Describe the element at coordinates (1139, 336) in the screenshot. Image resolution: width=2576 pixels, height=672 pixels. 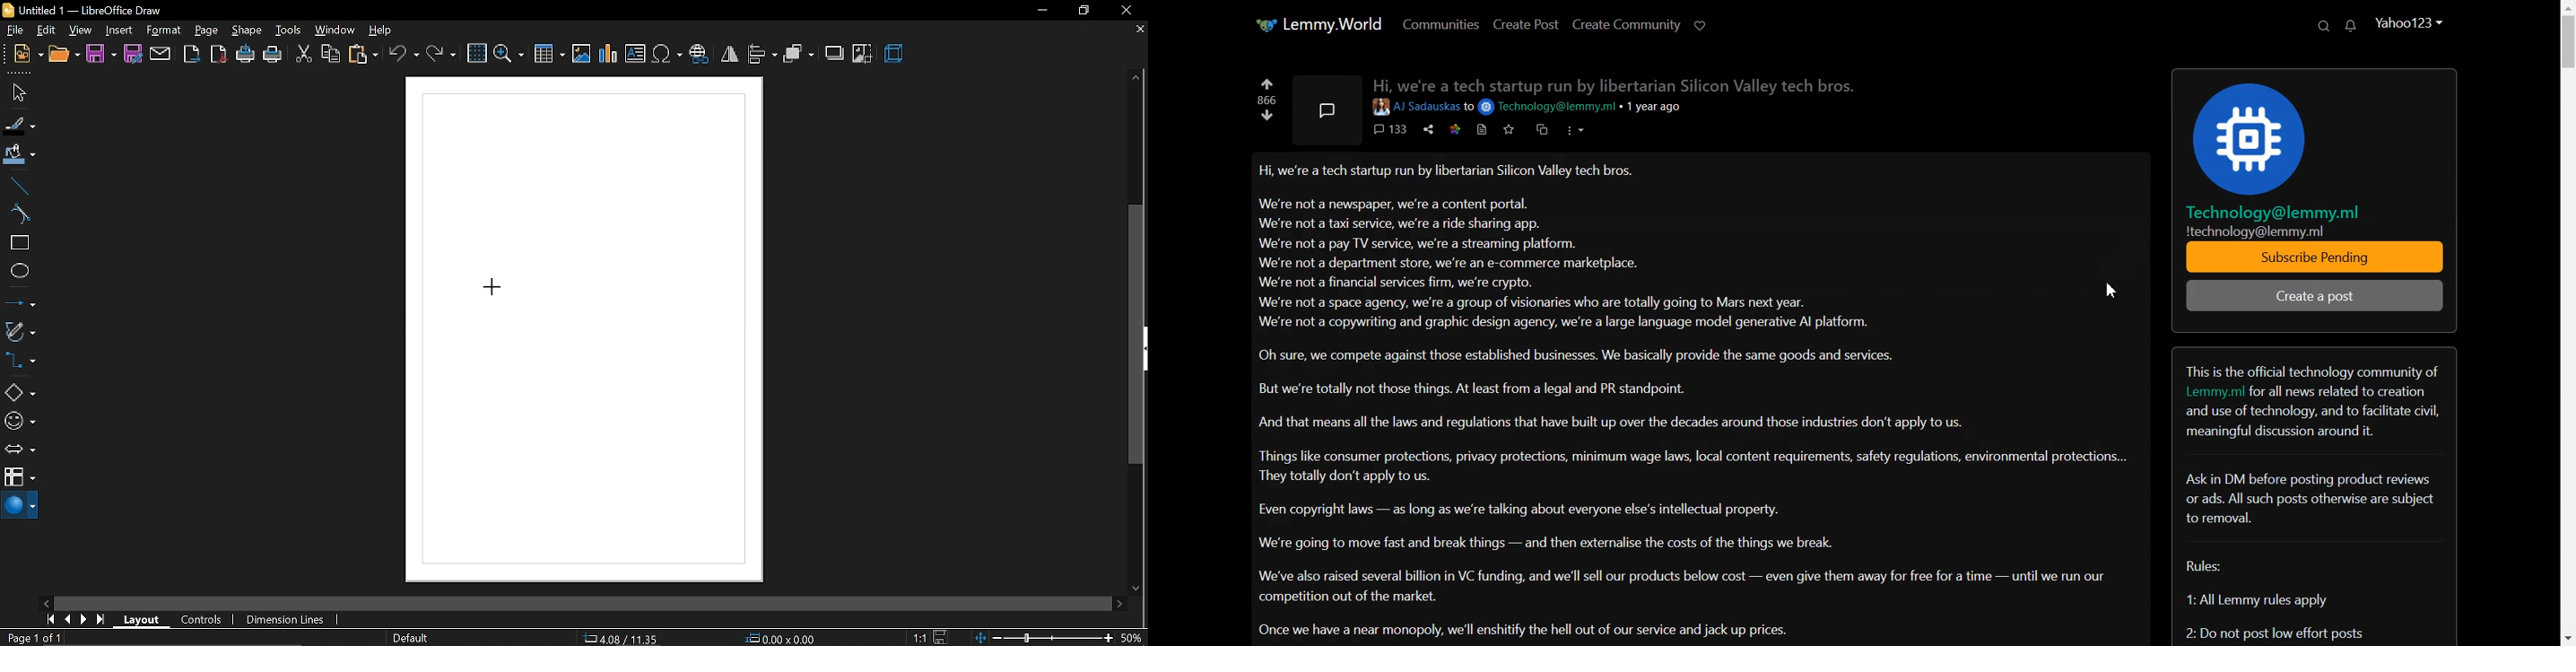
I see `Vertical scrollbar` at that location.